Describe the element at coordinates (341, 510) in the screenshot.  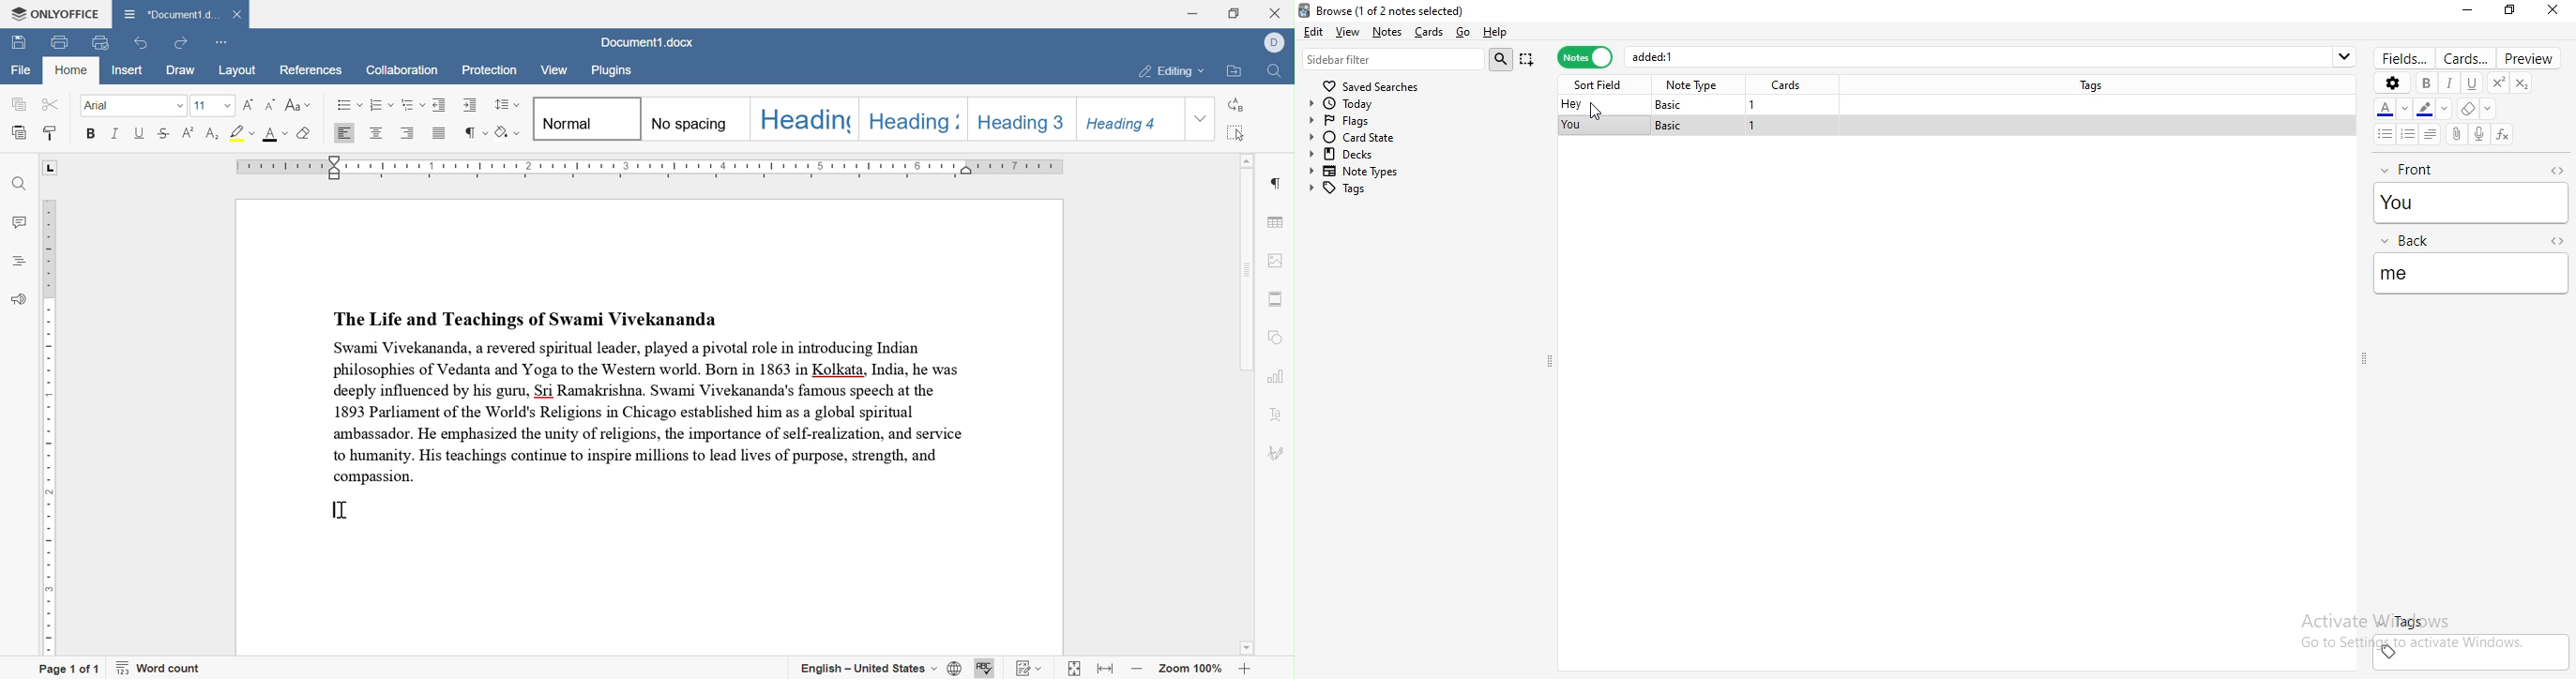
I see `cursor` at that location.